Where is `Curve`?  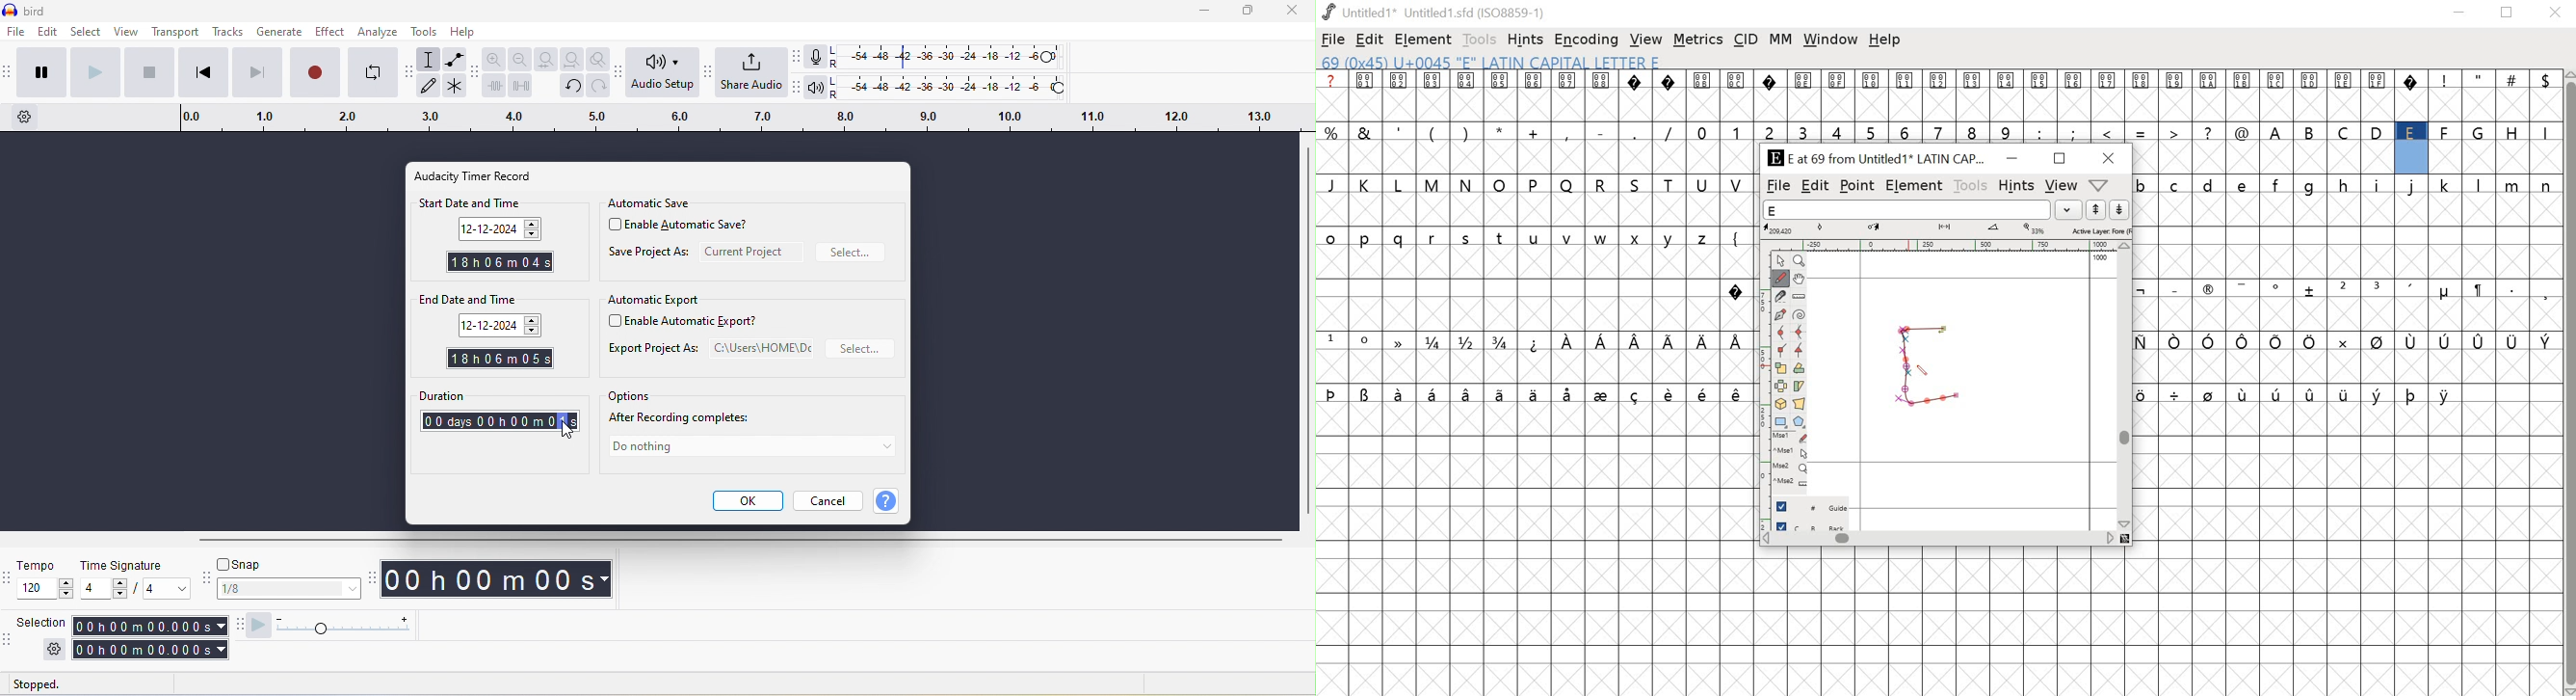
Curve is located at coordinates (1781, 333).